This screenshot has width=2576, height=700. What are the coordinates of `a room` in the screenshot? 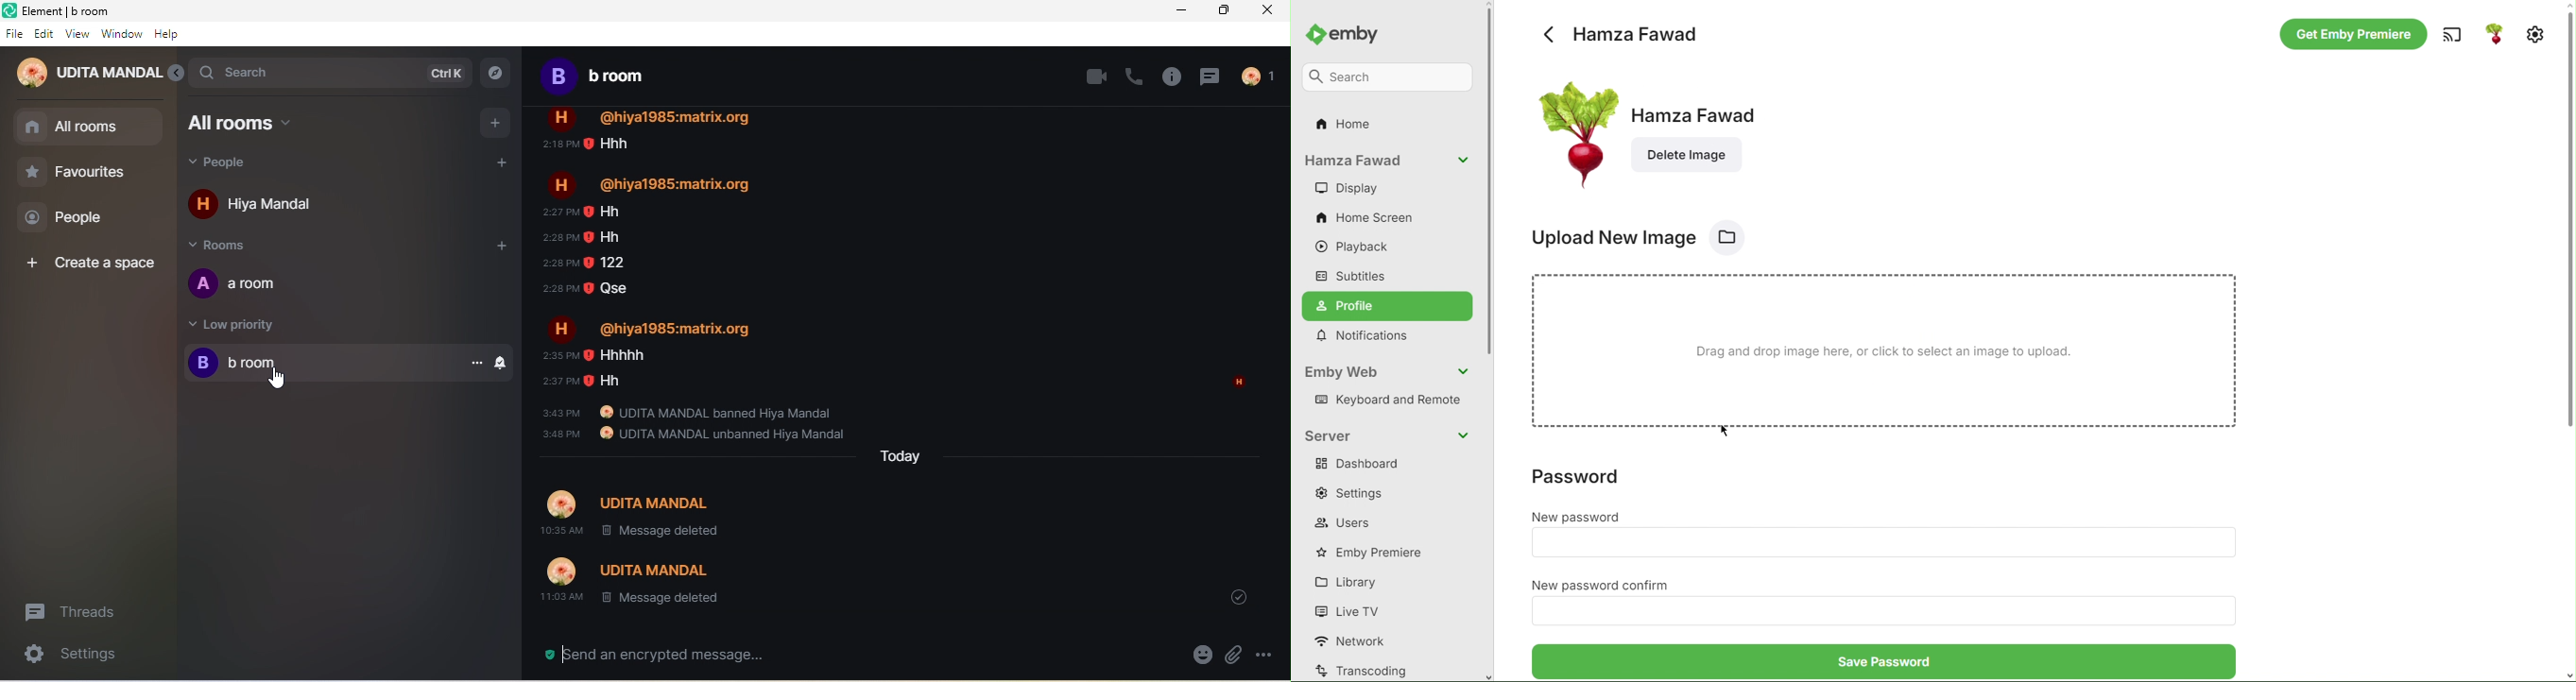 It's located at (249, 286).